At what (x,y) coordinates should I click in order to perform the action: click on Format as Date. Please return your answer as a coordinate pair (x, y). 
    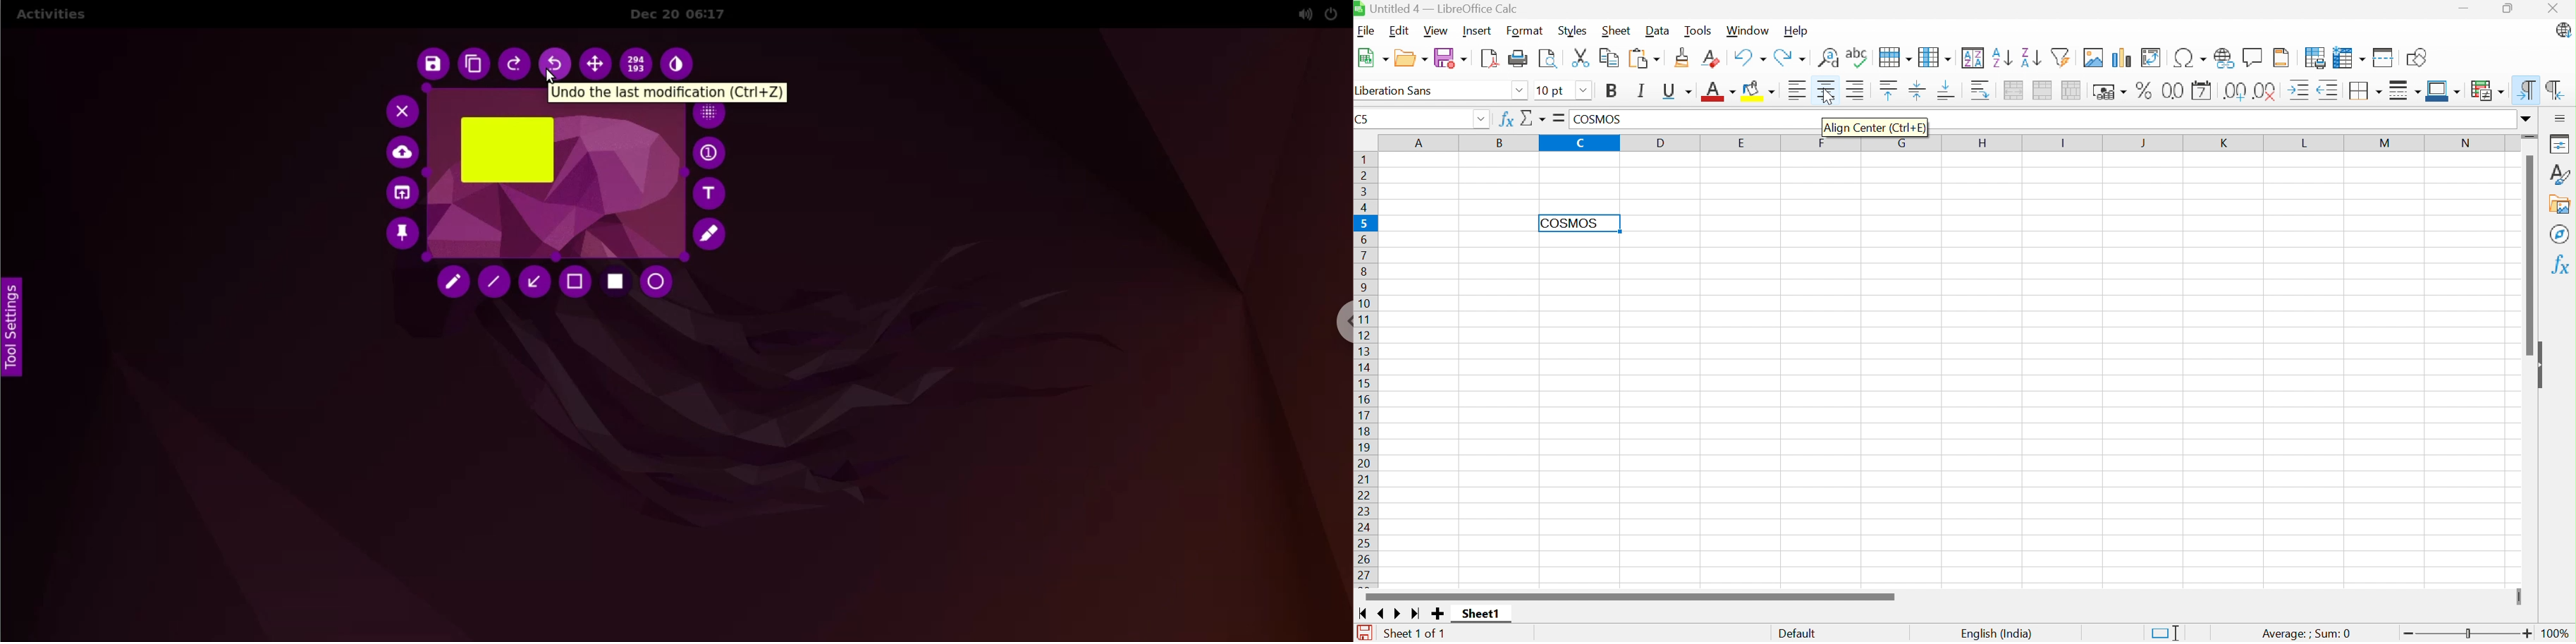
    Looking at the image, I should click on (2202, 90).